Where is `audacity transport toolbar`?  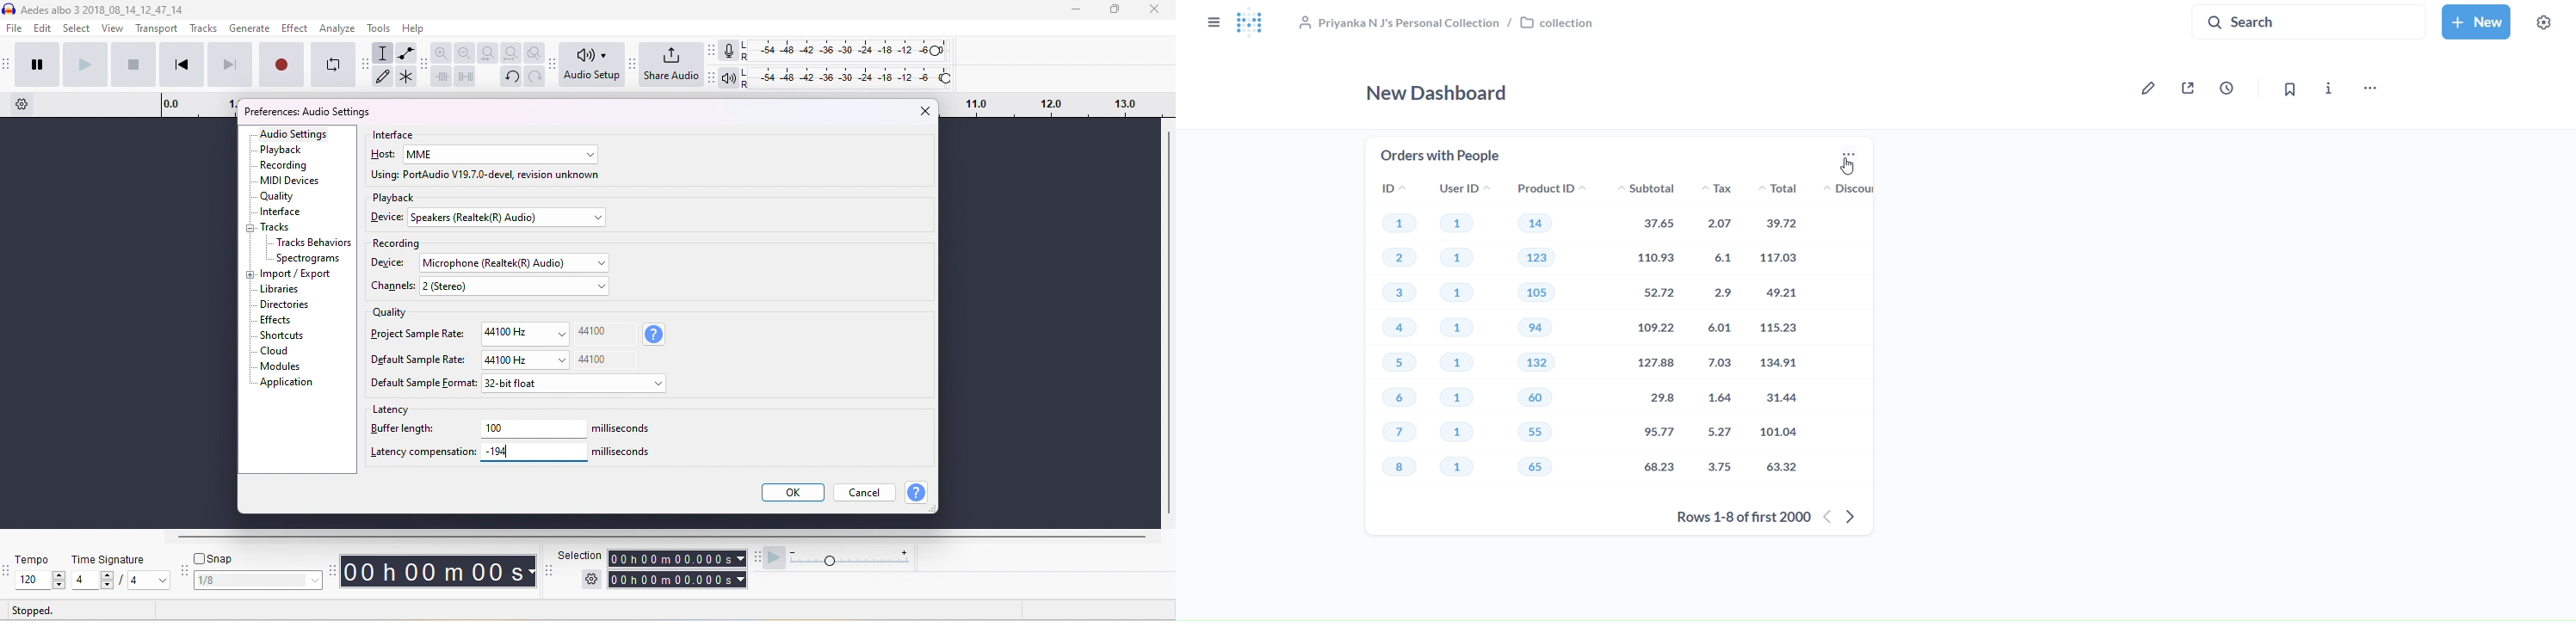 audacity transport toolbar is located at coordinates (8, 64).